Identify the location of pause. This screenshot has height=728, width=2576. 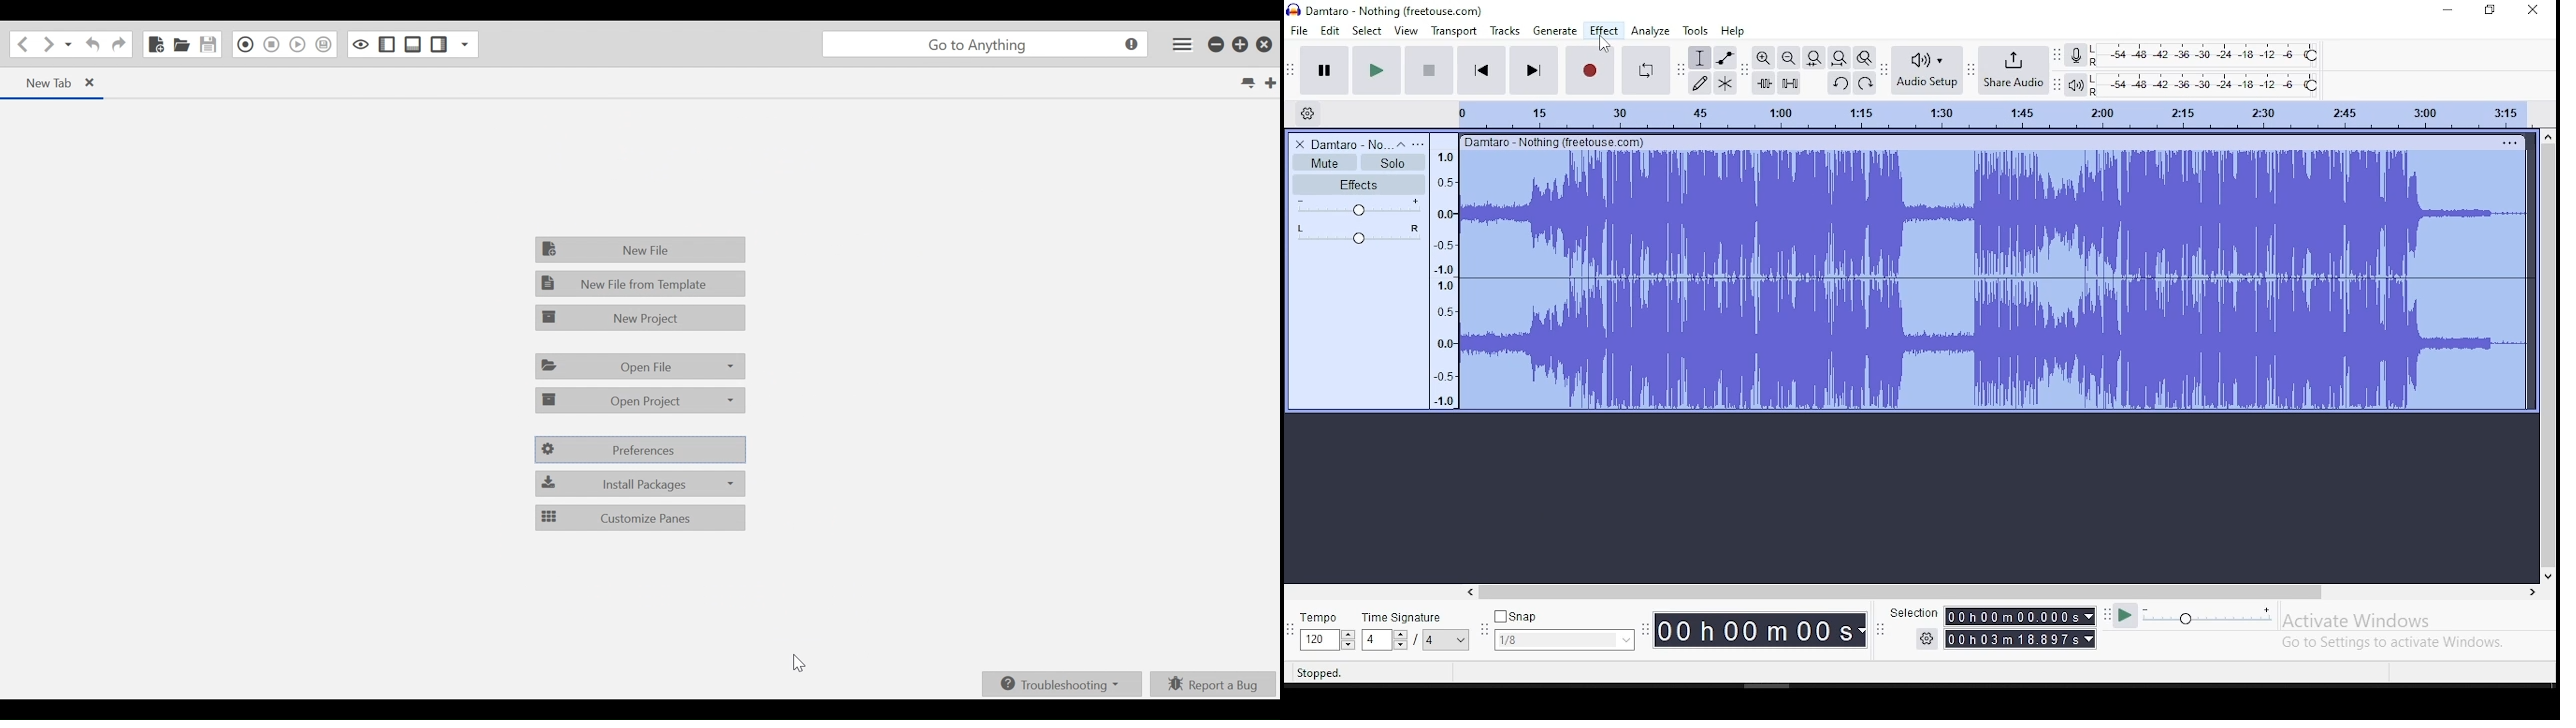
(1324, 69).